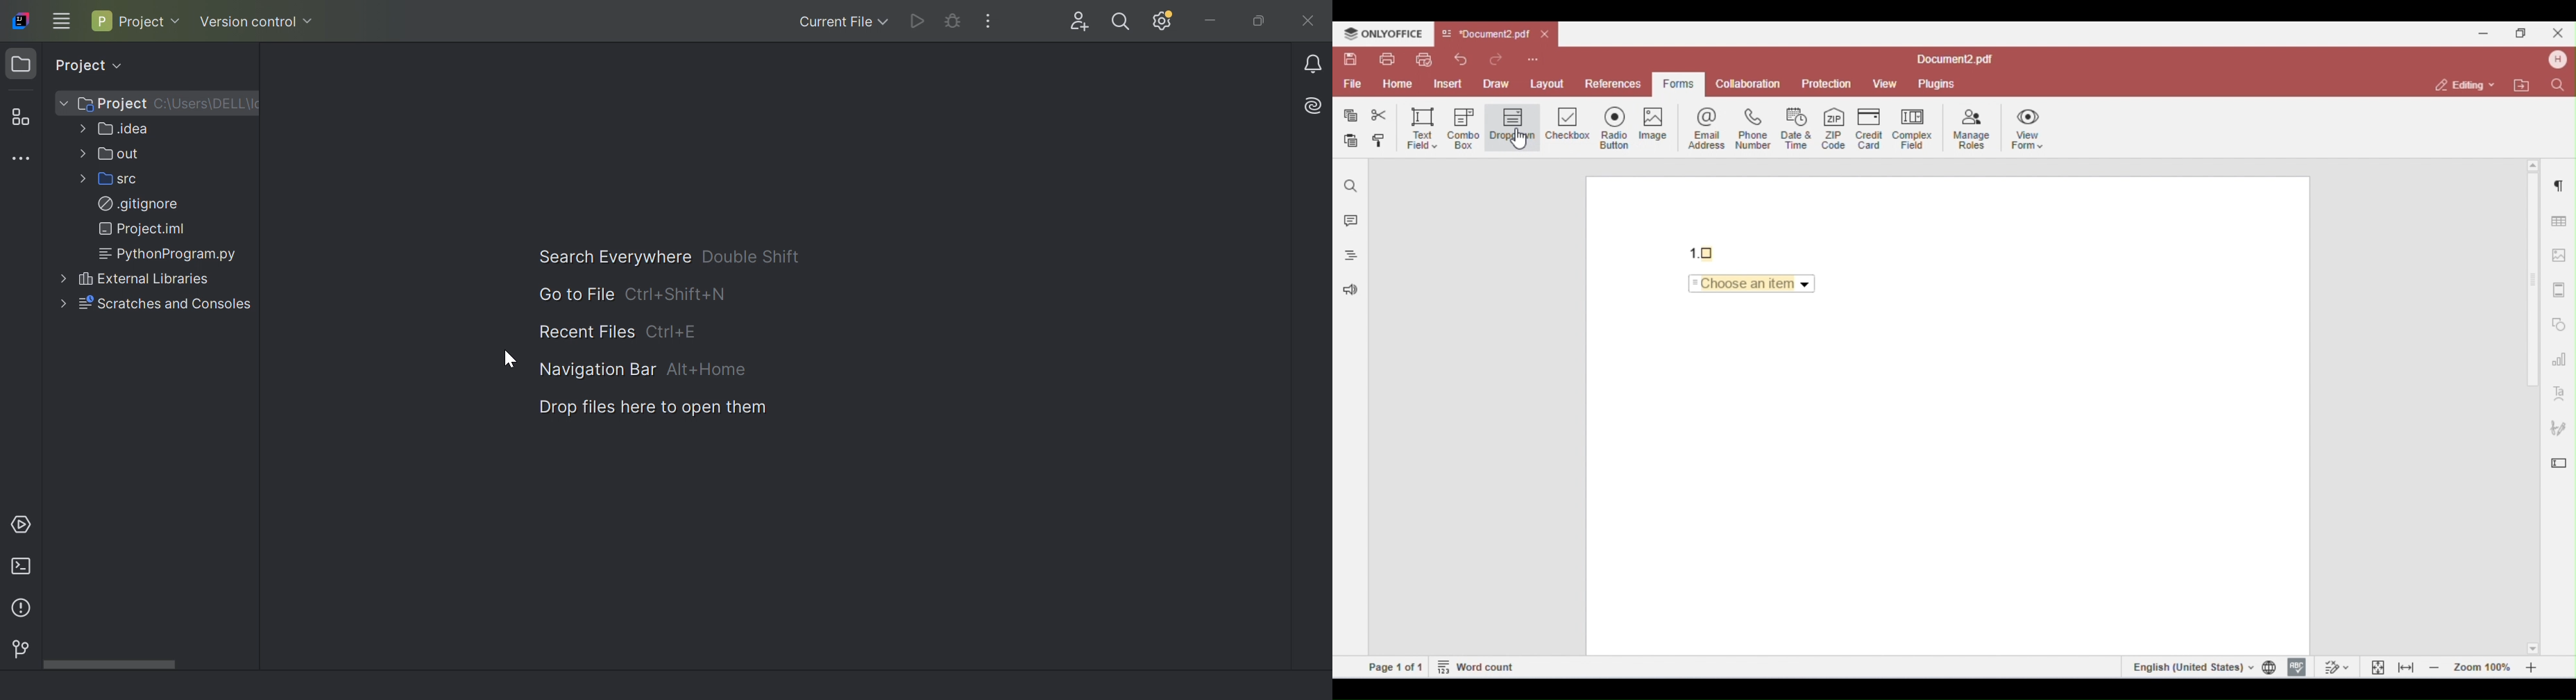  What do you see at coordinates (1257, 22) in the screenshot?
I see `Restore down` at bounding box center [1257, 22].